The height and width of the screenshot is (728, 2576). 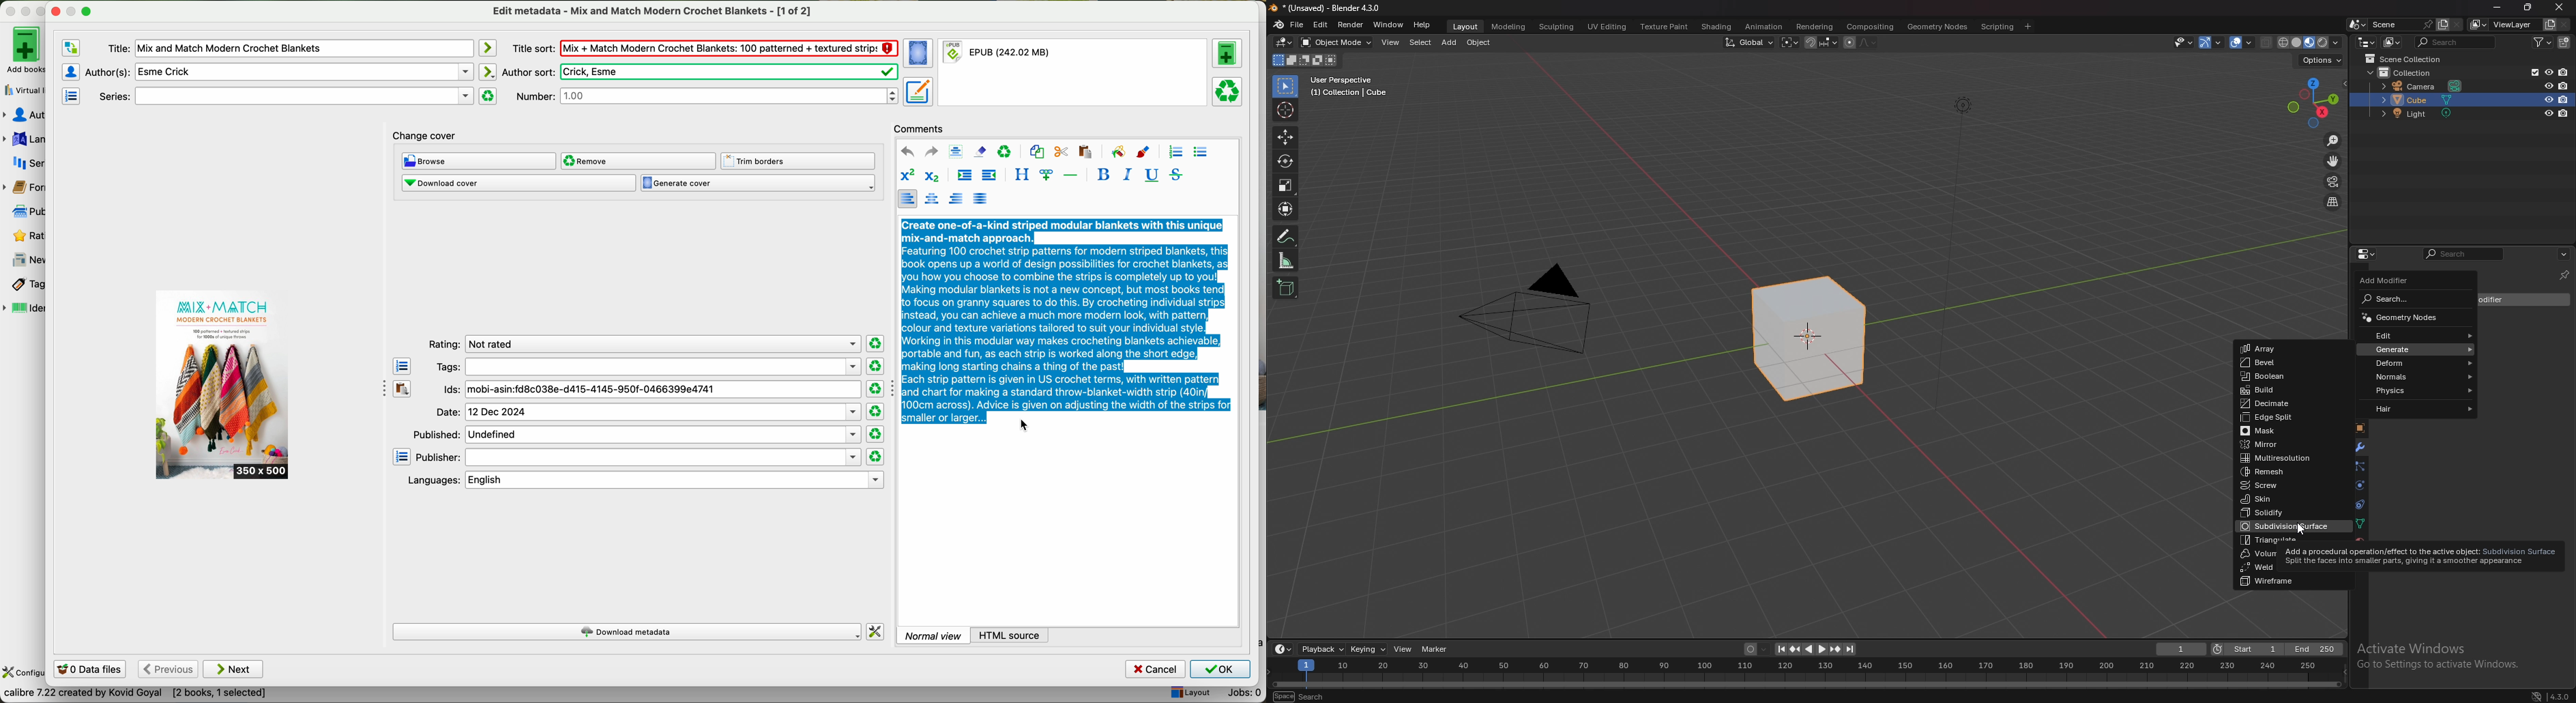 I want to click on data files, so click(x=88, y=670).